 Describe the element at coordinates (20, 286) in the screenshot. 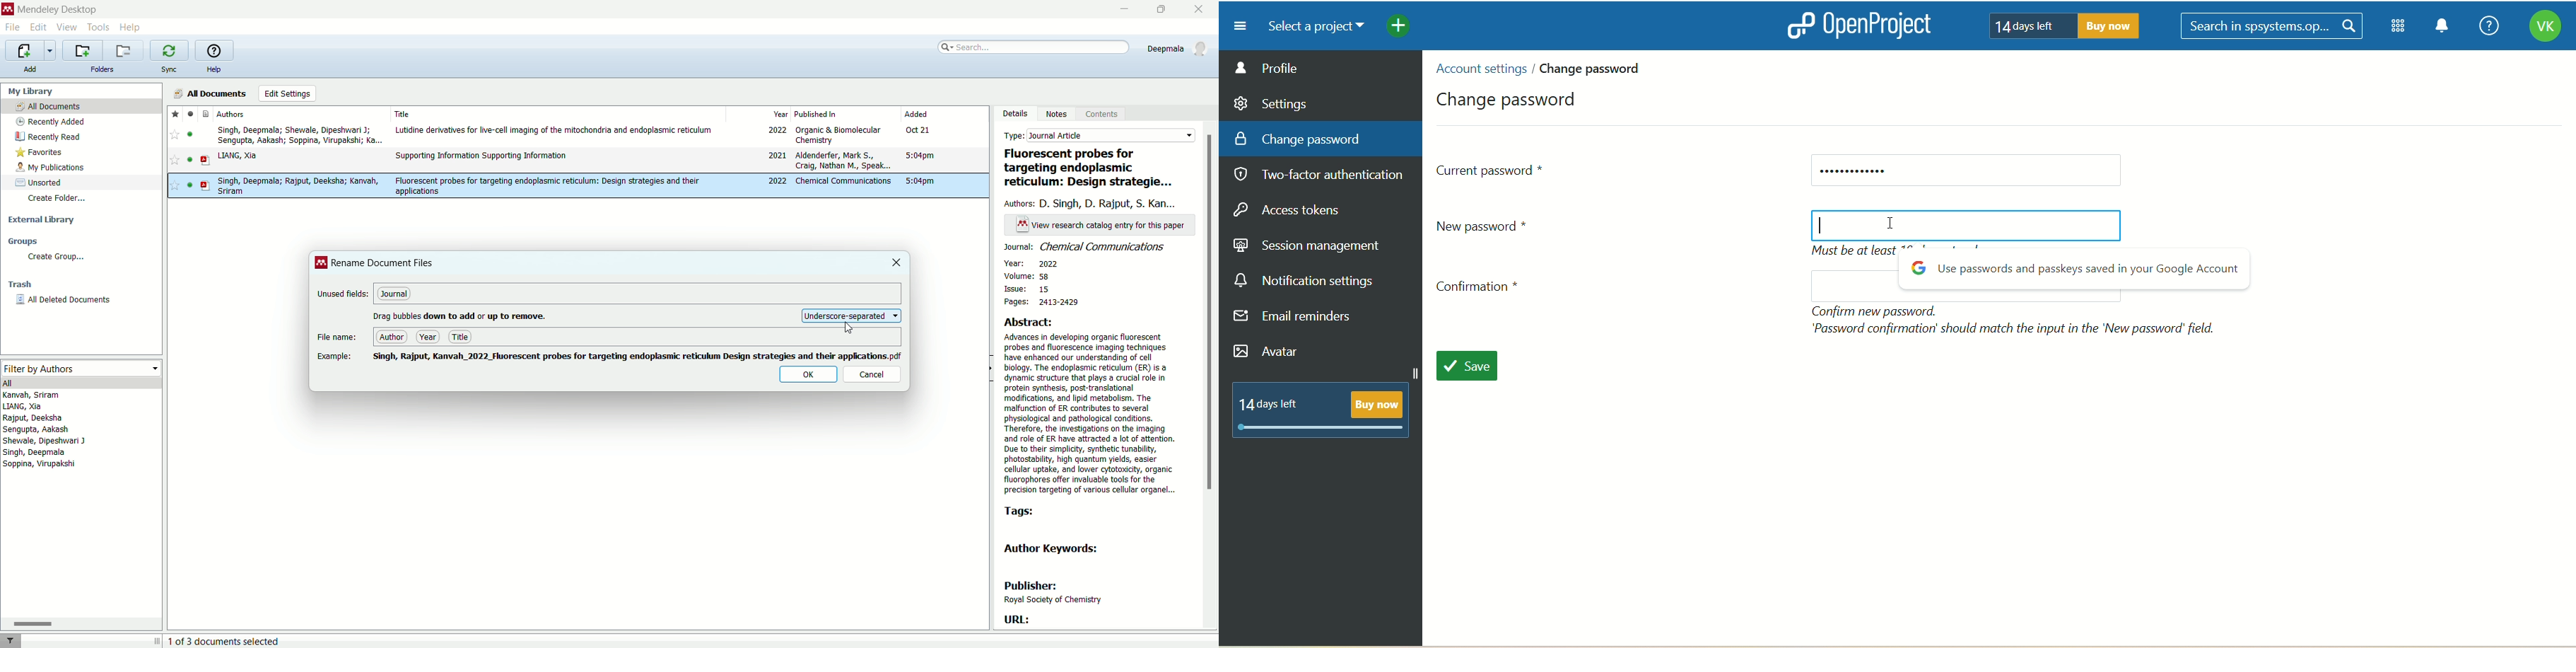

I see `trash` at that location.